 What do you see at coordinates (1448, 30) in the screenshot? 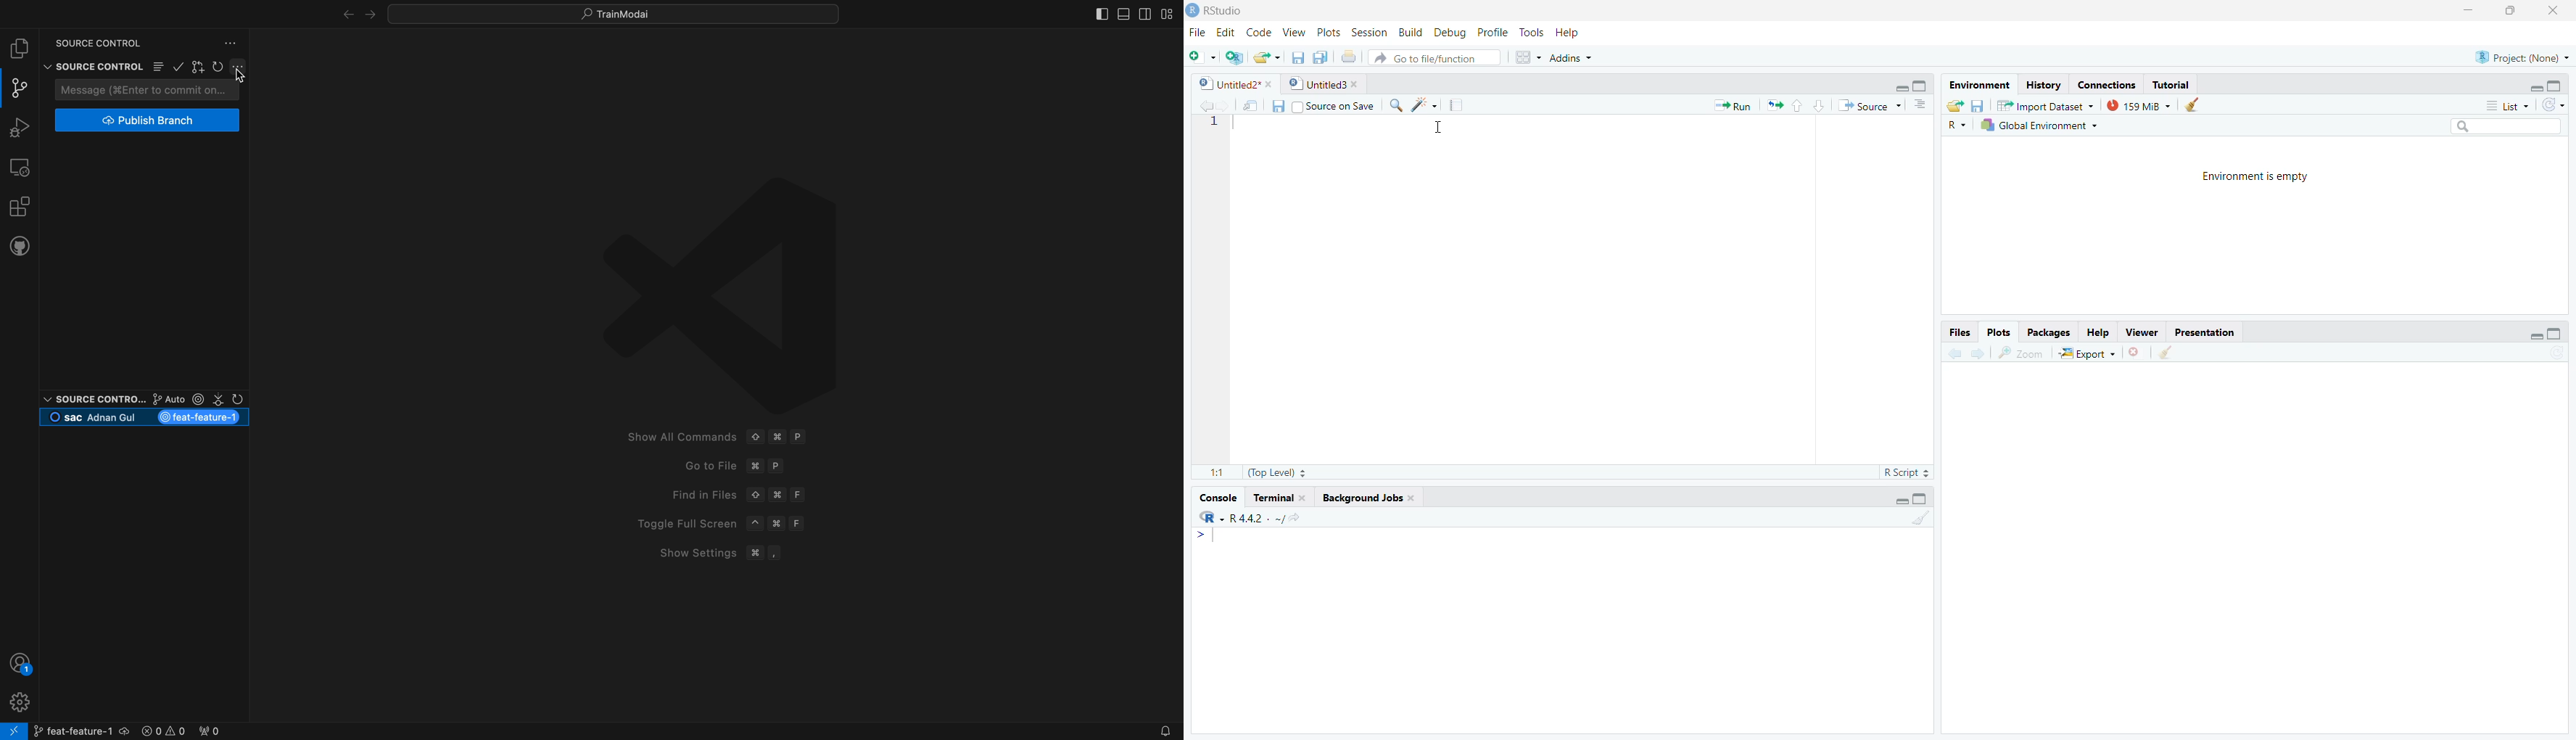
I see `Debug` at bounding box center [1448, 30].